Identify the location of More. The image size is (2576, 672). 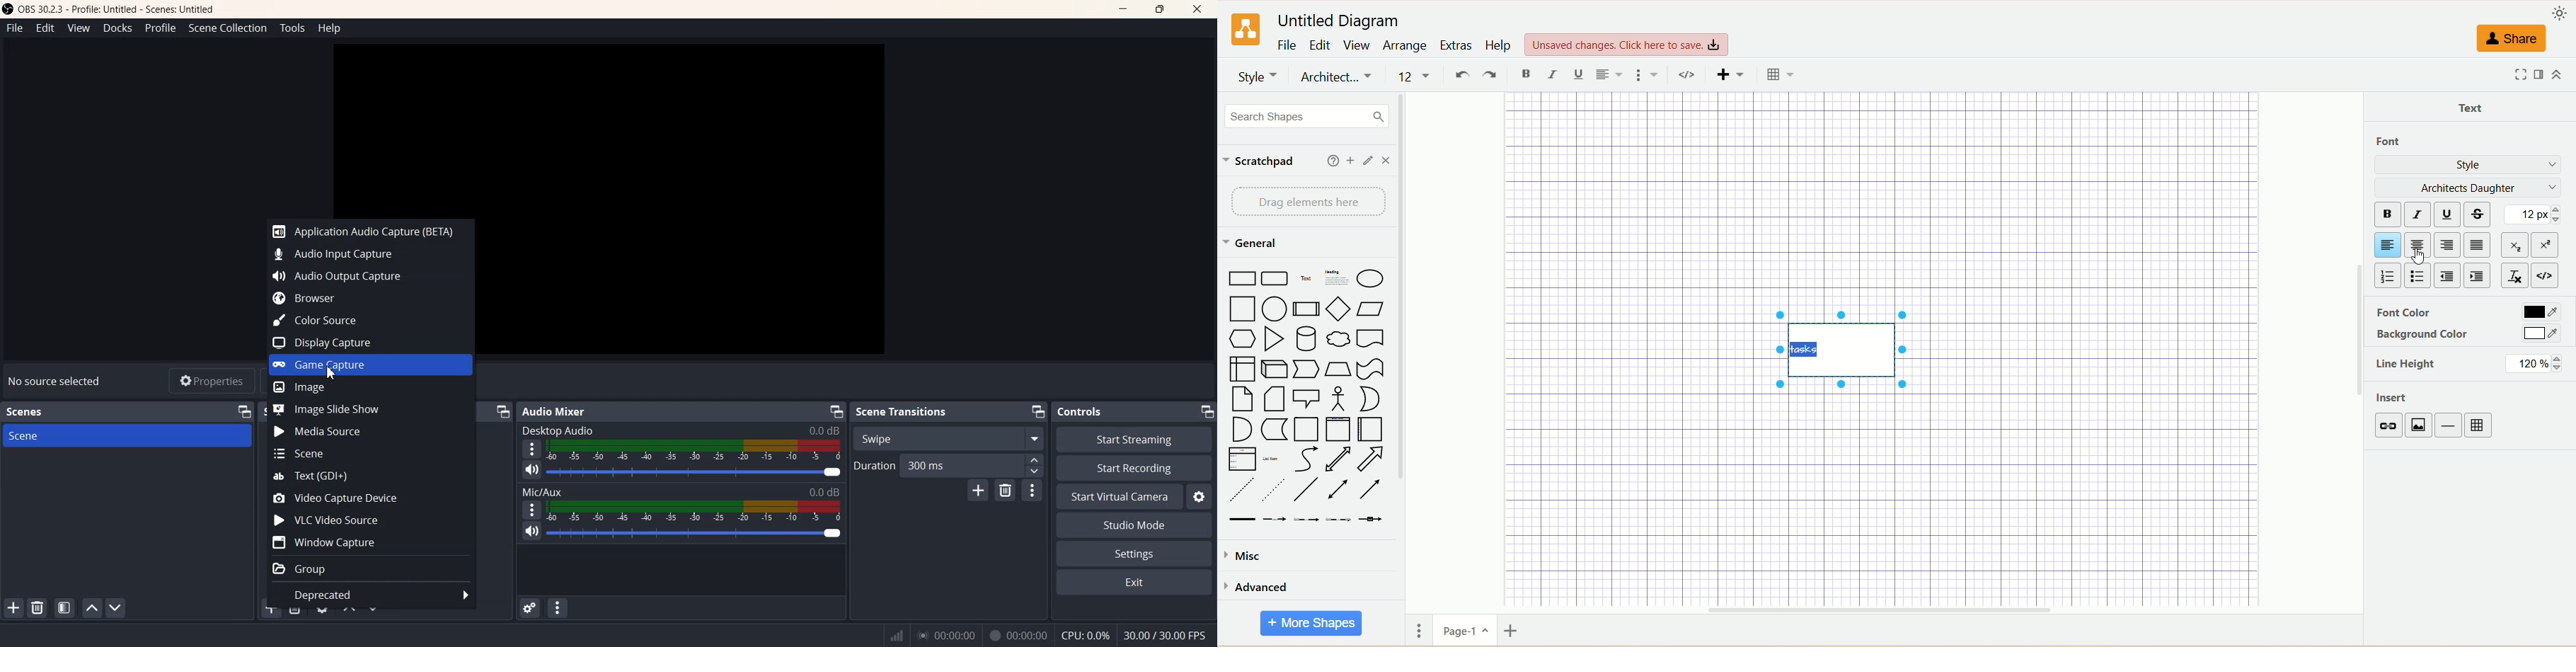
(533, 509).